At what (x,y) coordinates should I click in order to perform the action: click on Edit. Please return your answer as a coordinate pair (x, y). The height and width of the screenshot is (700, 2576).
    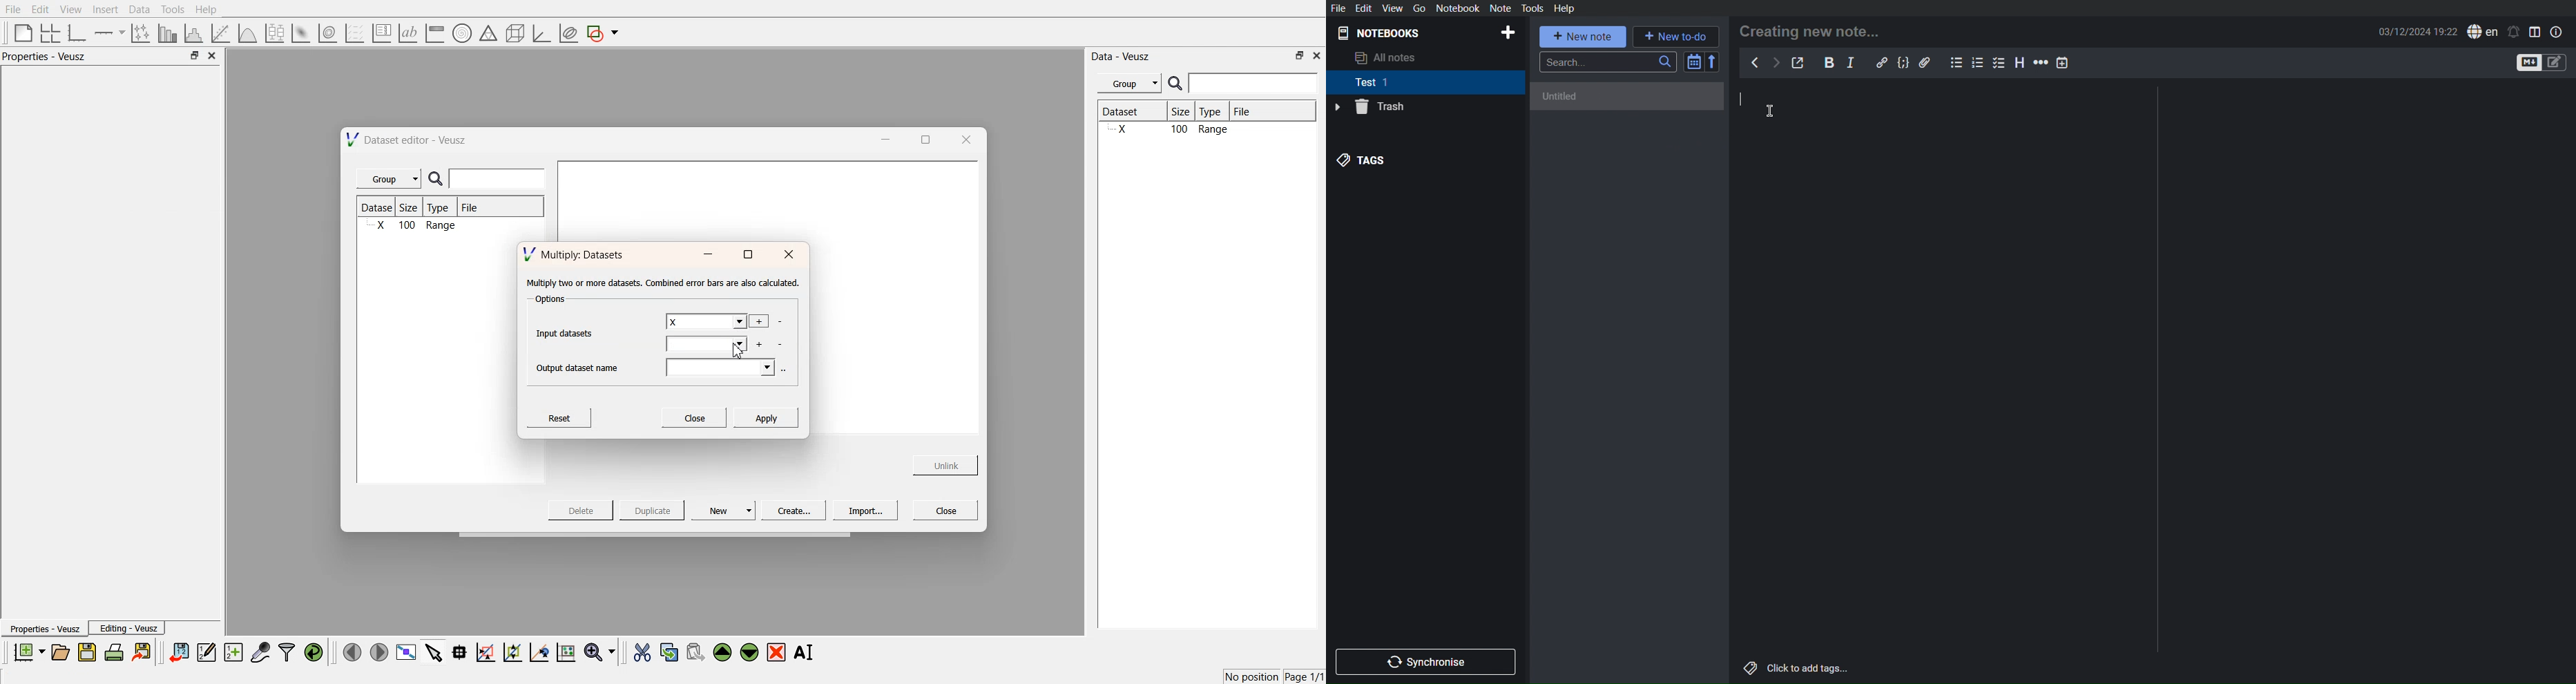
    Looking at the image, I should click on (1363, 8).